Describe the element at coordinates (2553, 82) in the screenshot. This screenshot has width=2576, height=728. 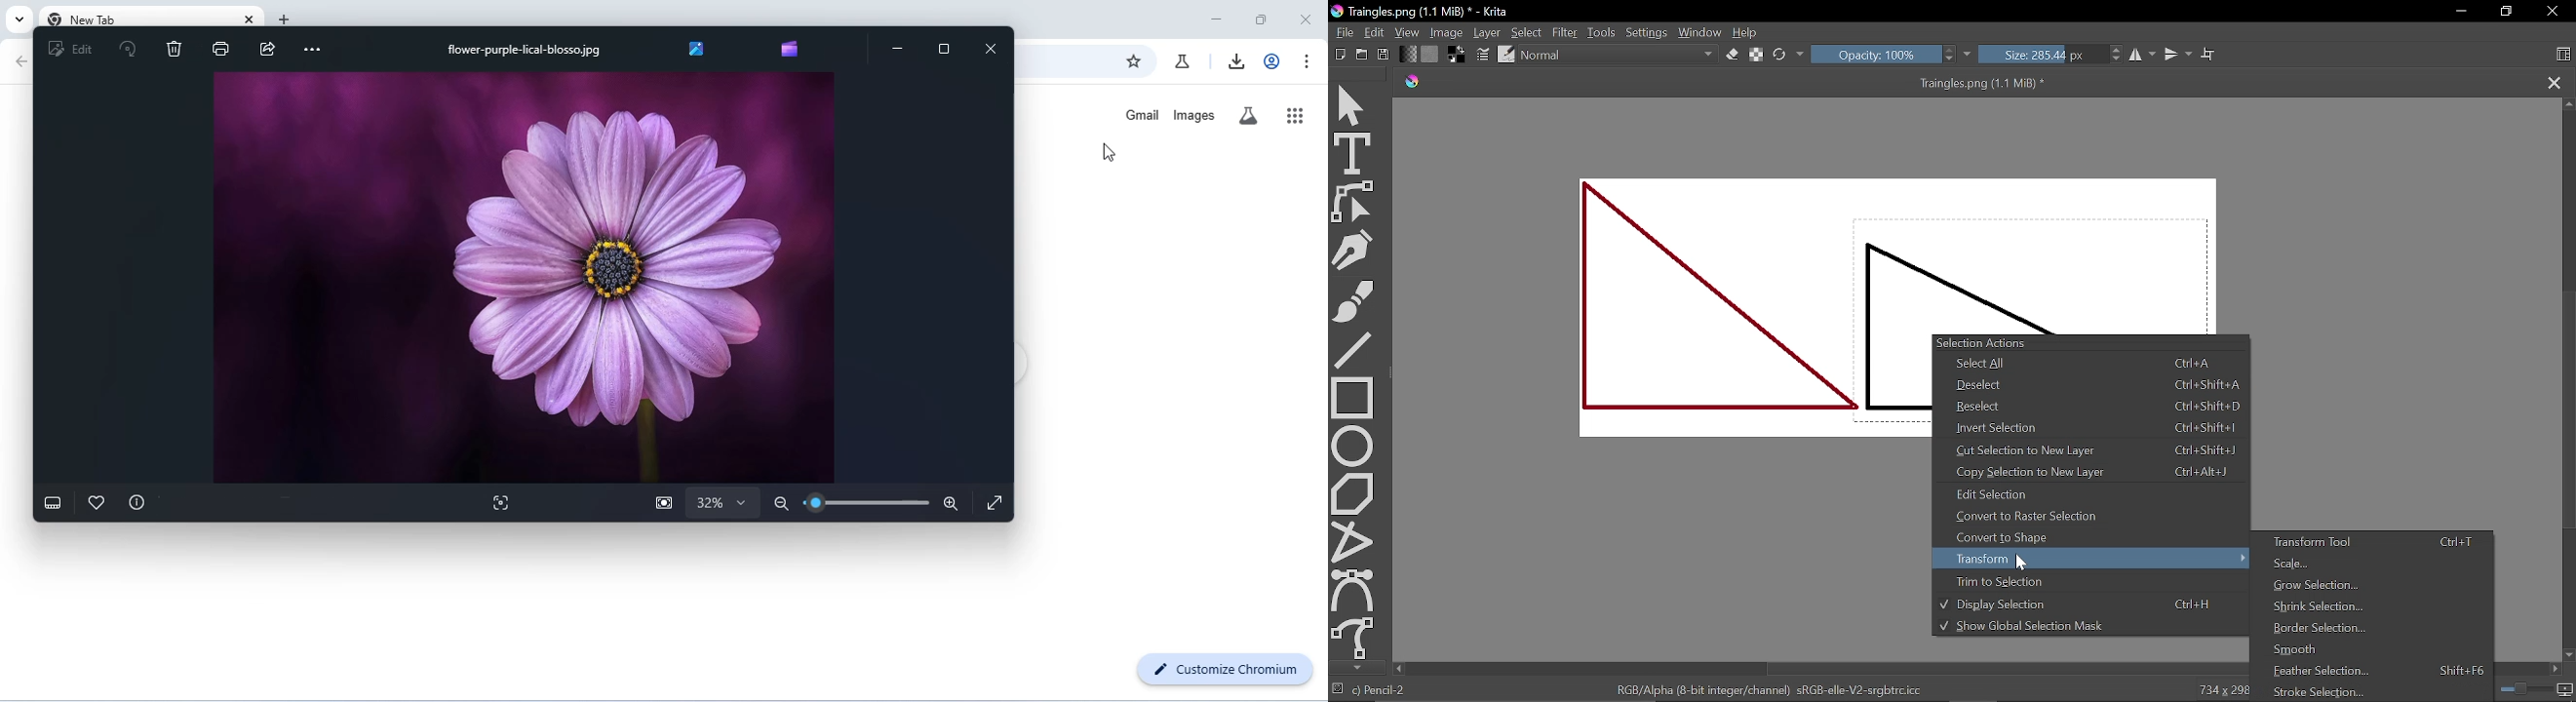
I see `Close tab` at that location.